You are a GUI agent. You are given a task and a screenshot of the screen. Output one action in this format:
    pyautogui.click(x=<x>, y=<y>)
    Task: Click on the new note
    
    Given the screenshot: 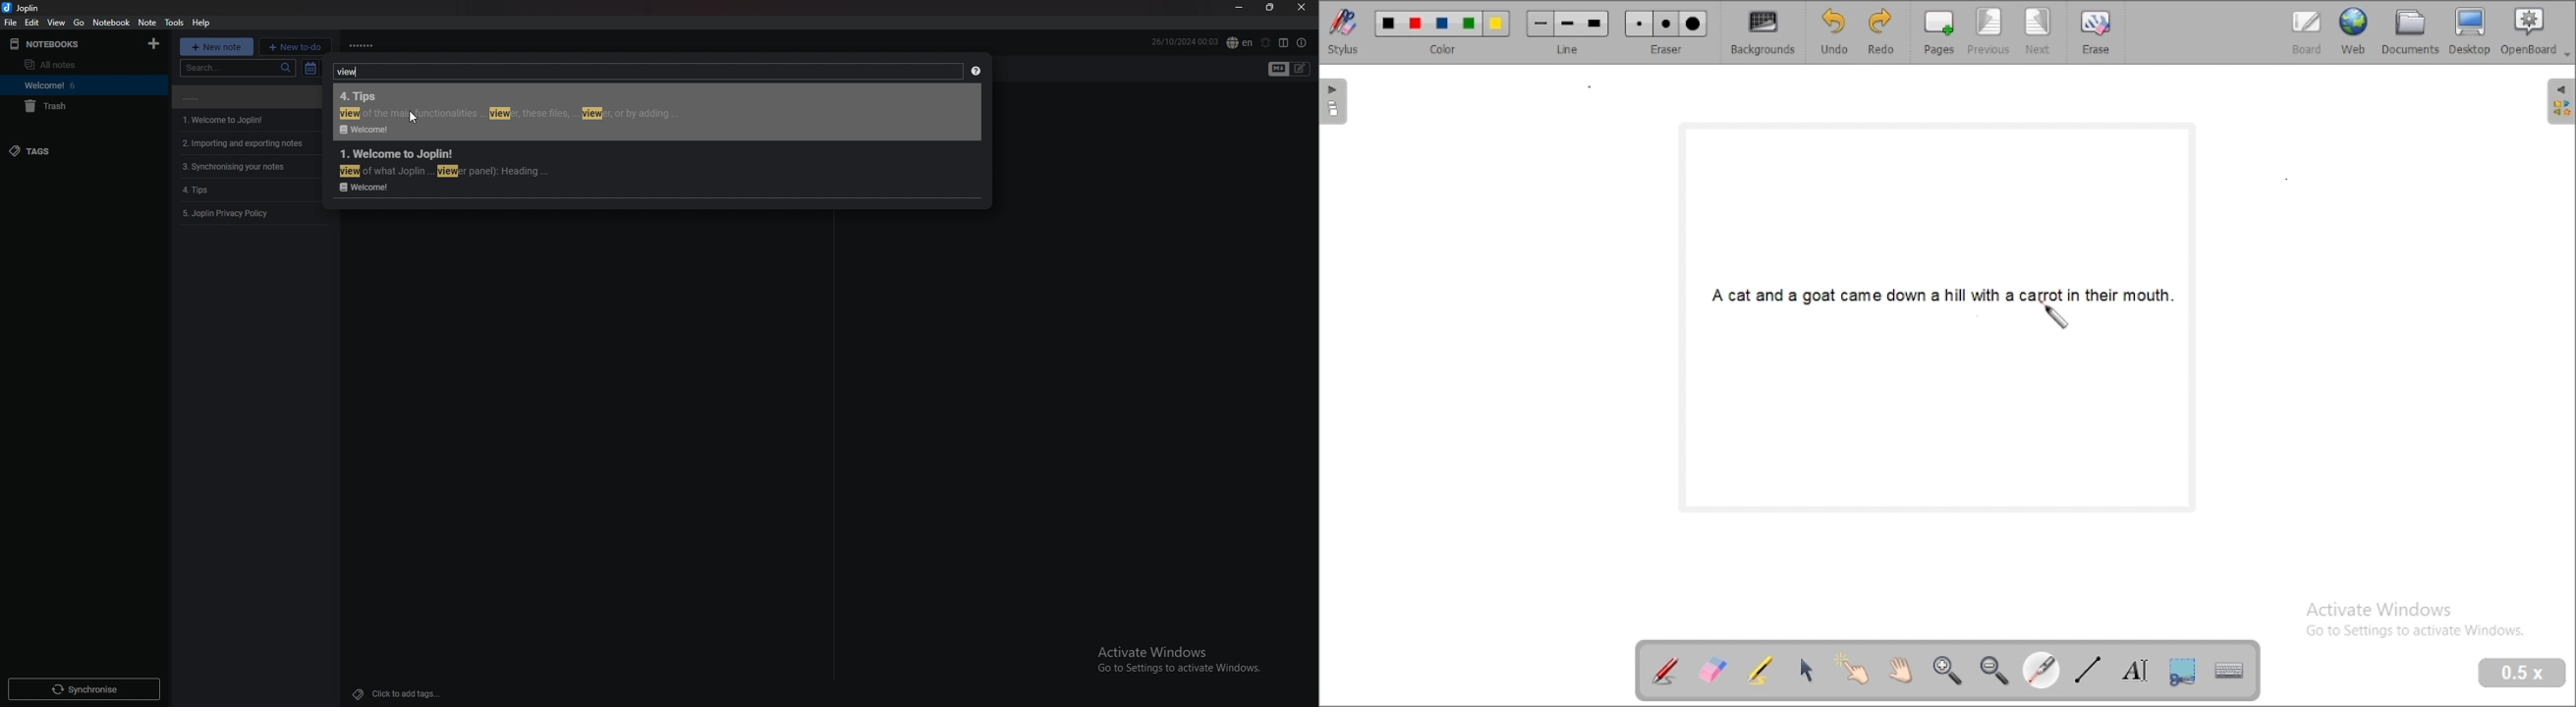 What is the action you would take?
    pyautogui.click(x=220, y=47)
    